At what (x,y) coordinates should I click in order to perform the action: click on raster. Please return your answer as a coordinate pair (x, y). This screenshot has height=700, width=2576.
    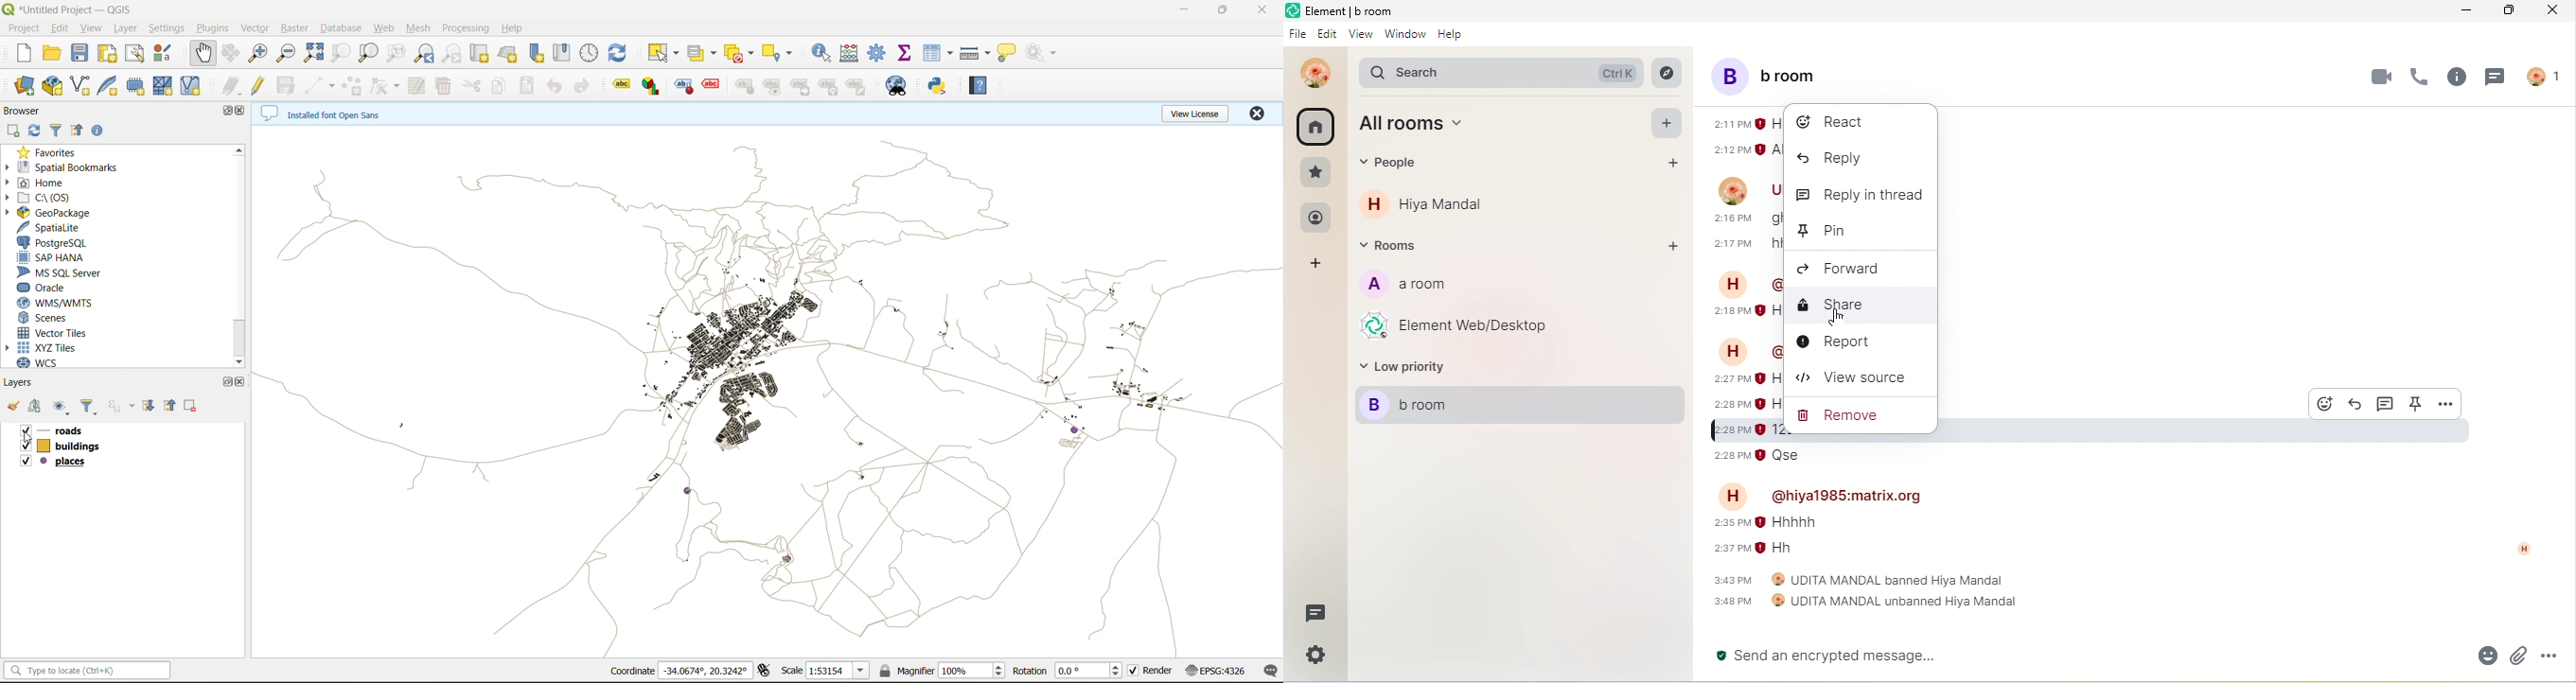
    Looking at the image, I should click on (295, 29).